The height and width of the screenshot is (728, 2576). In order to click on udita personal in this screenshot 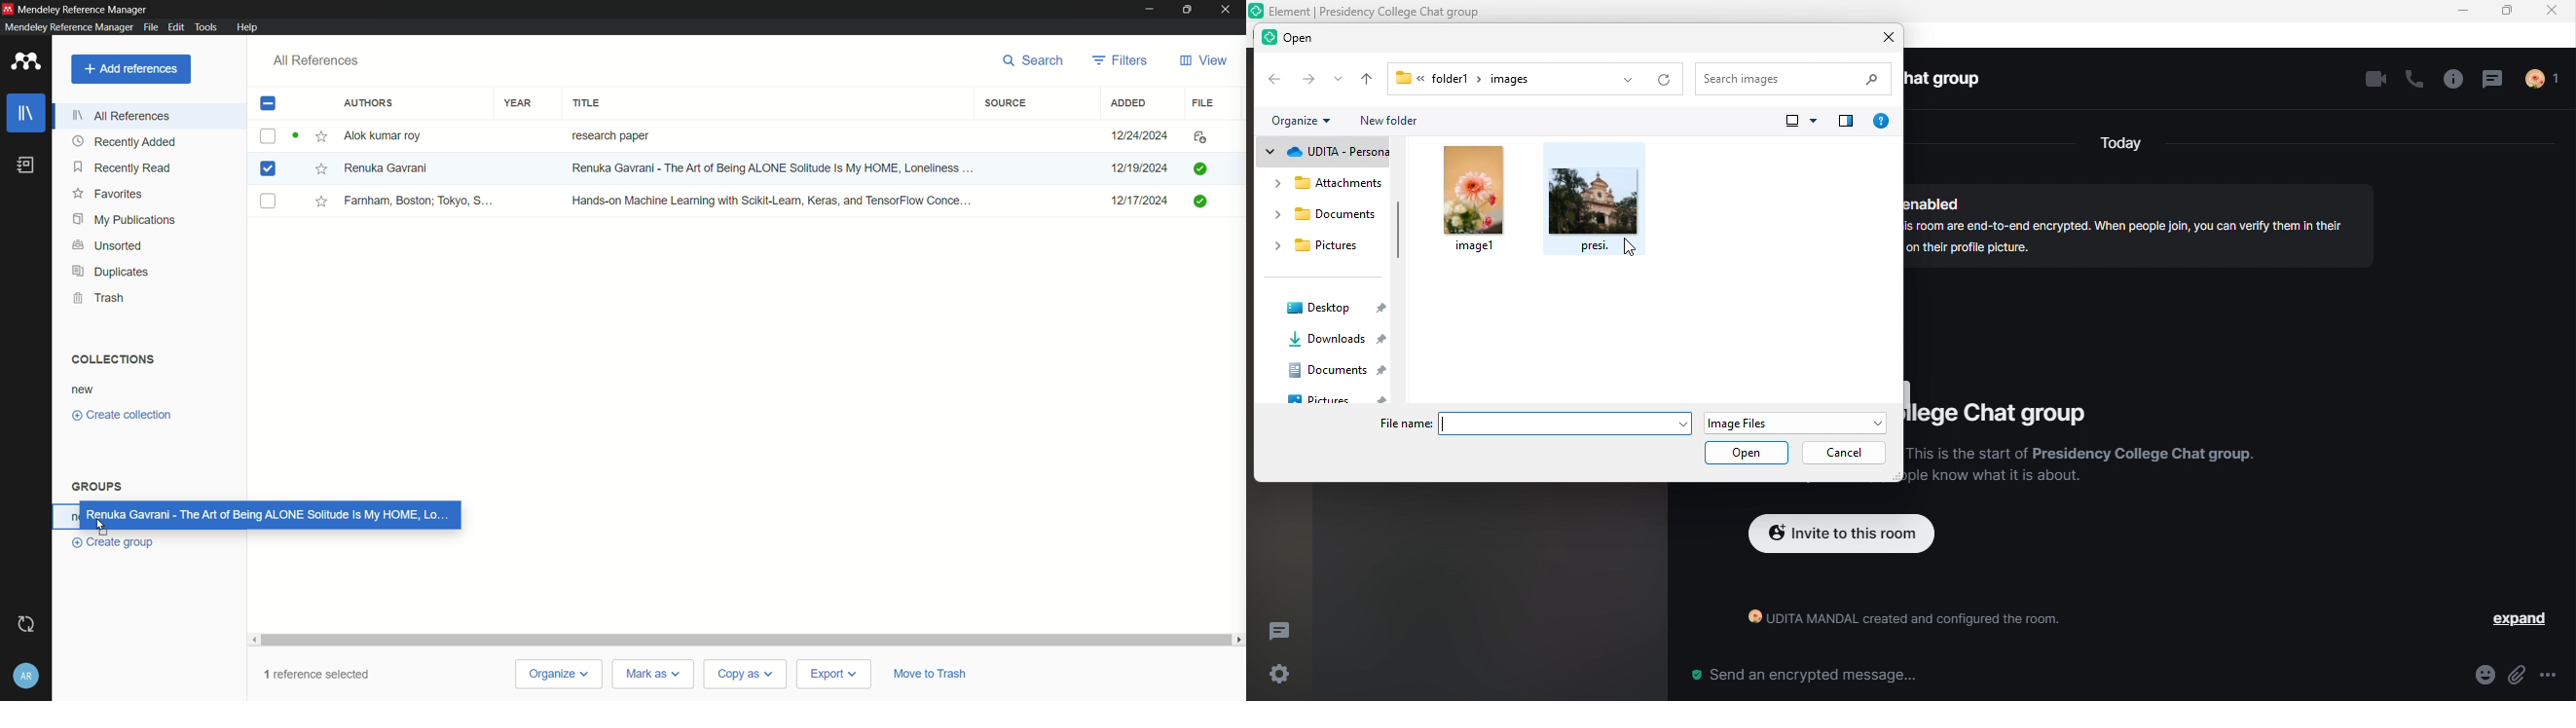, I will do `click(1330, 154)`.